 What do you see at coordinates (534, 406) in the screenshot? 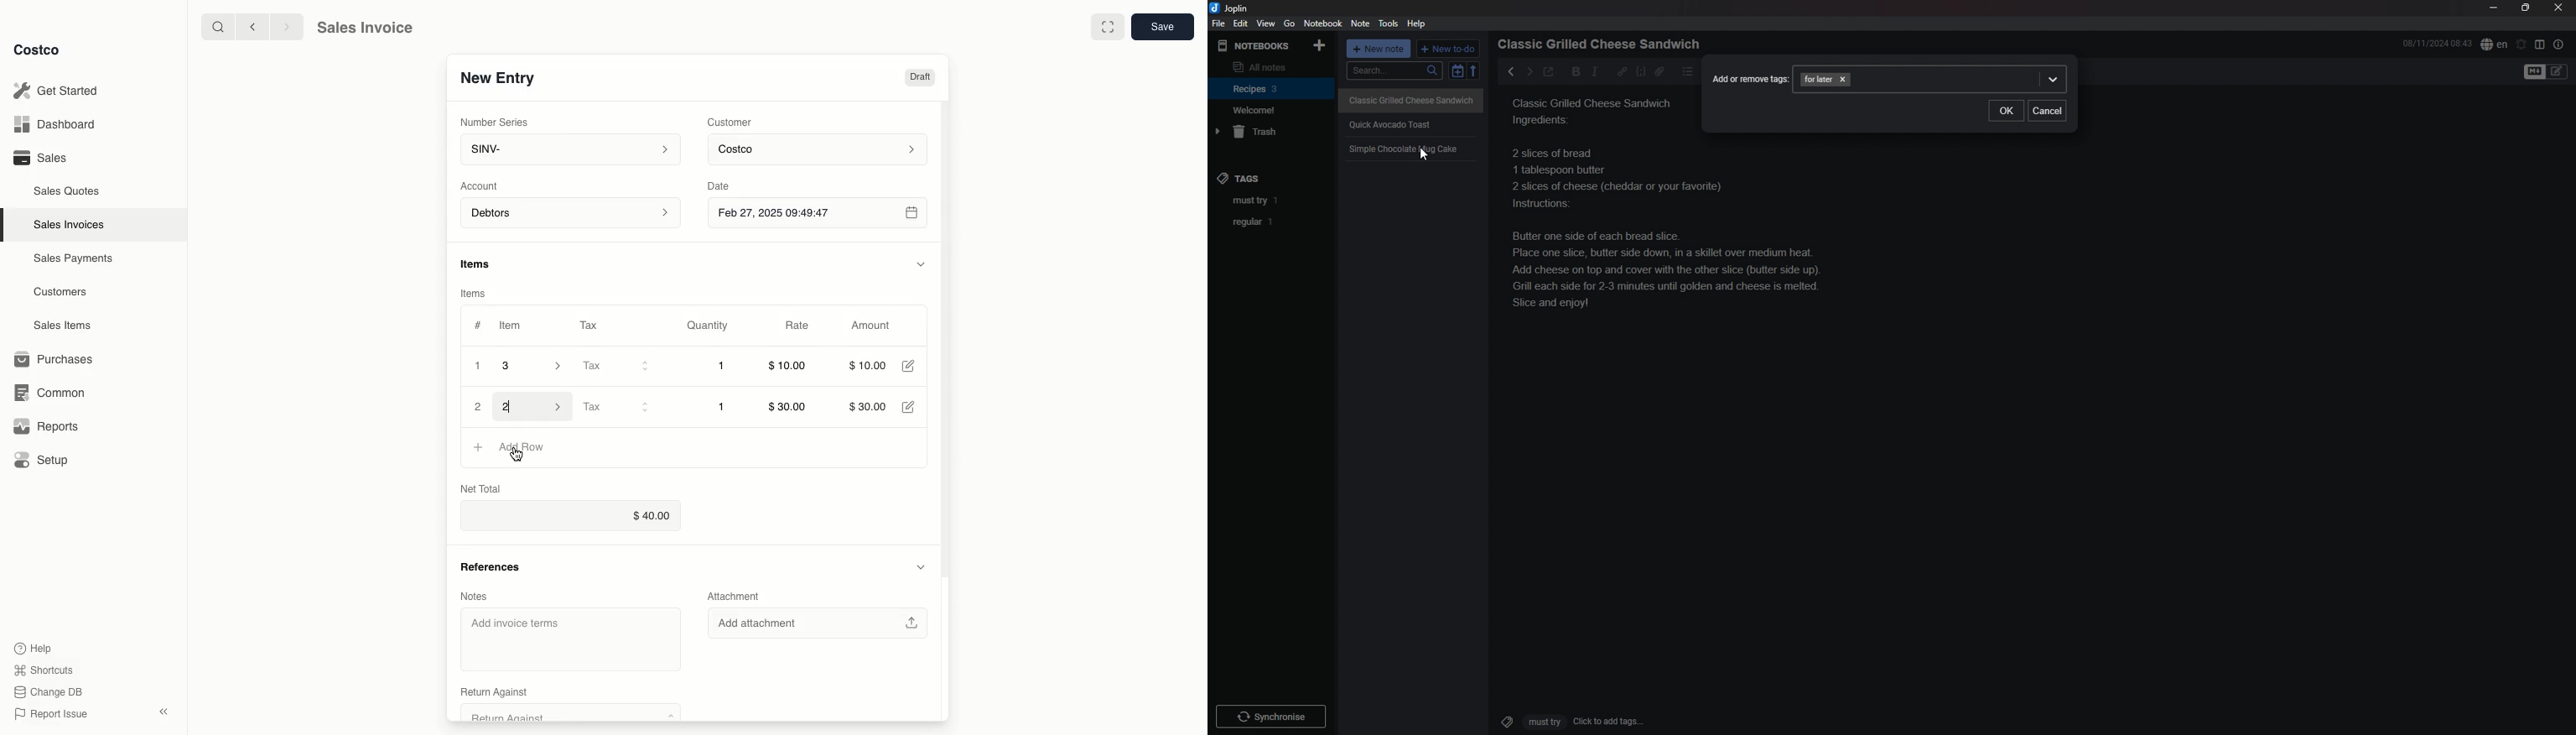
I see `2` at bounding box center [534, 406].